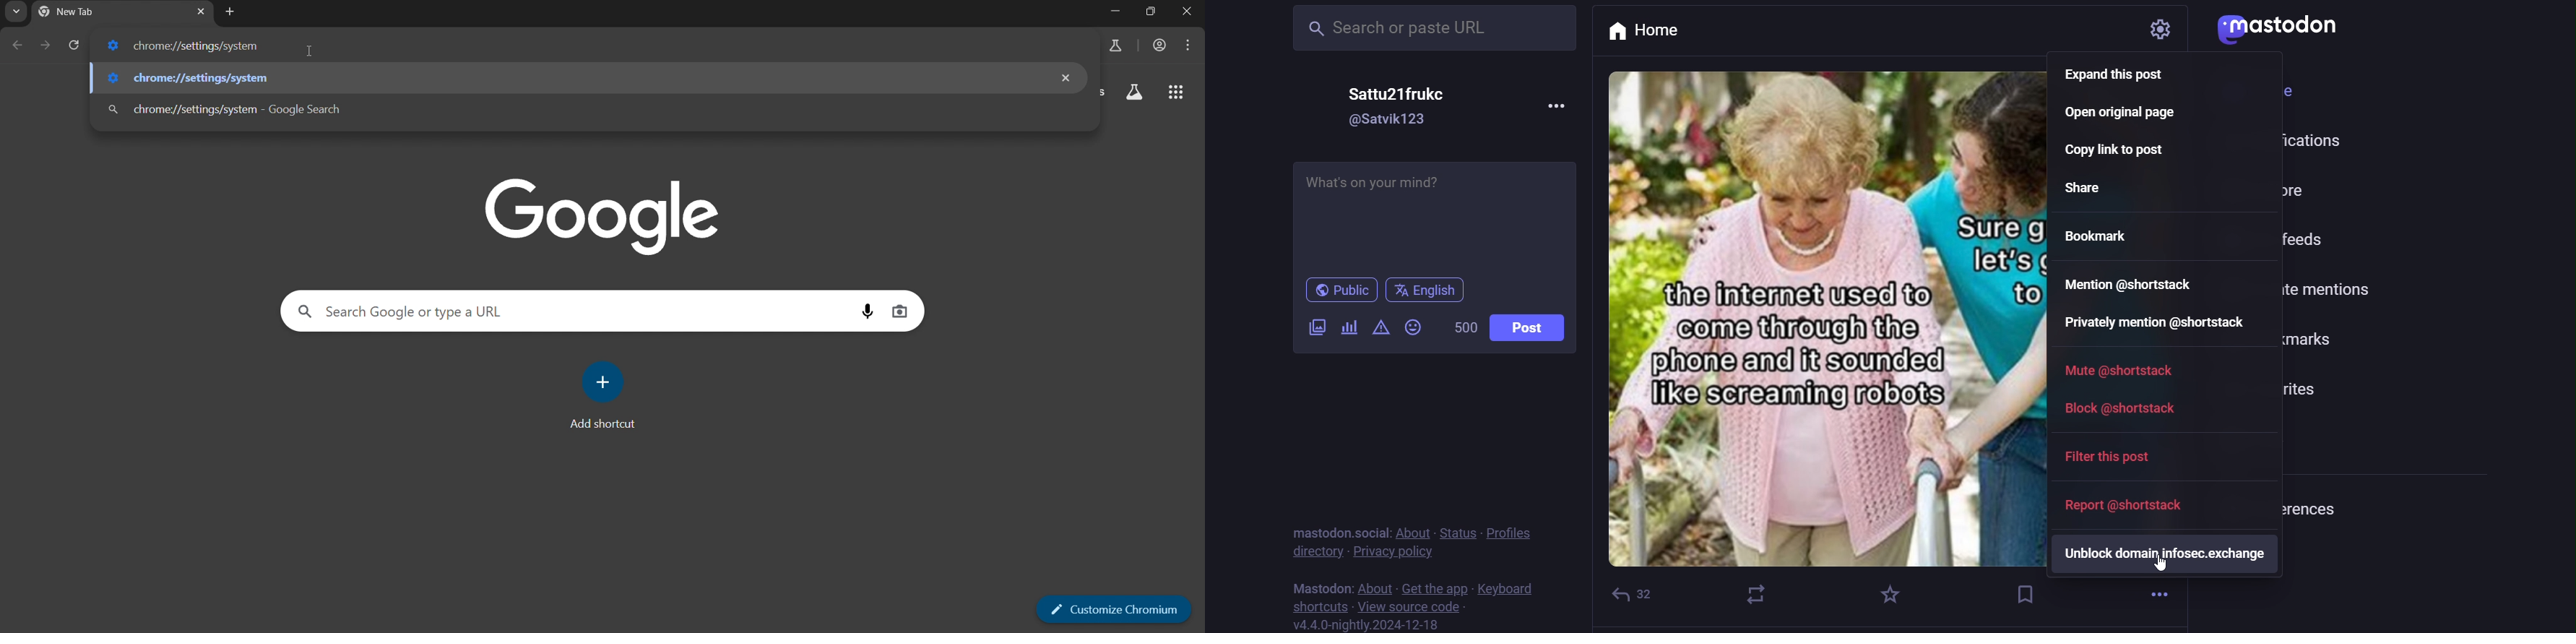  Describe the element at coordinates (1315, 607) in the screenshot. I see `shortcut` at that location.